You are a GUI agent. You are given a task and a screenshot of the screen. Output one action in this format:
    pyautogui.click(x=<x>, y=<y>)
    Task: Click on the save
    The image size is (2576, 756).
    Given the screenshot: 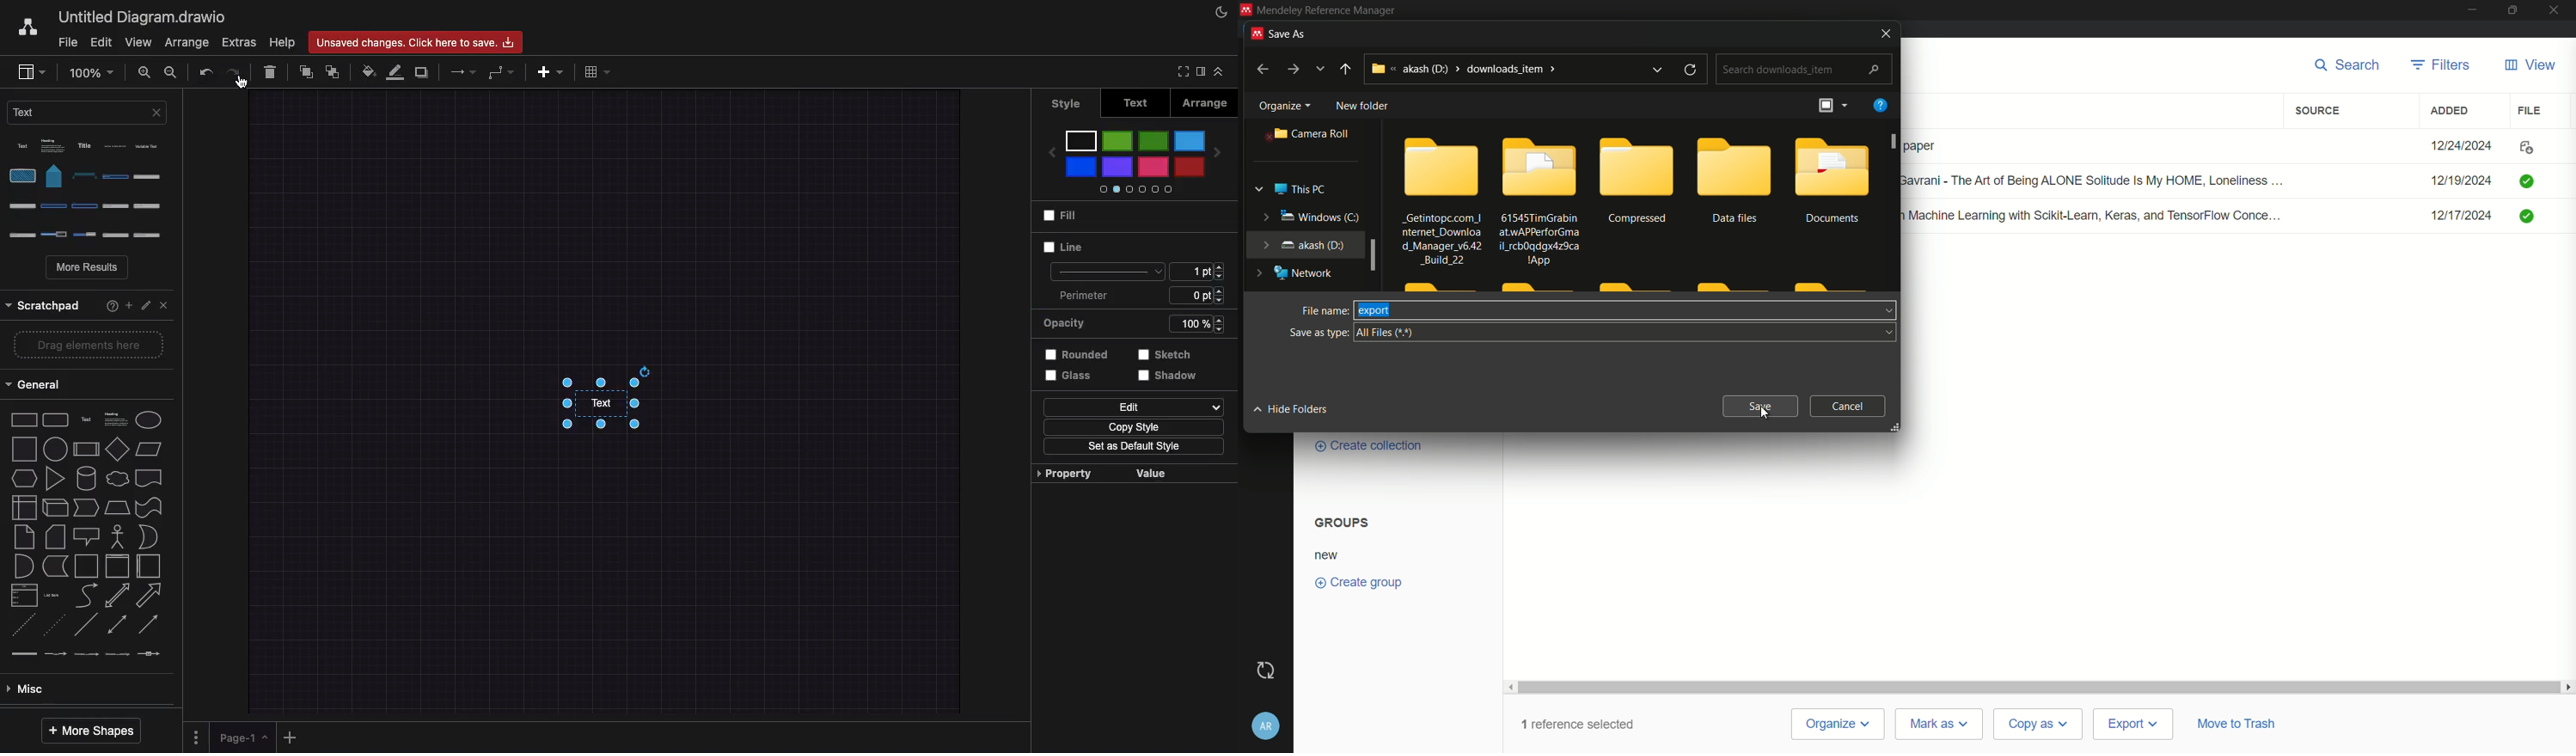 What is the action you would take?
    pyautogui.click(x=1761, y=406)
    